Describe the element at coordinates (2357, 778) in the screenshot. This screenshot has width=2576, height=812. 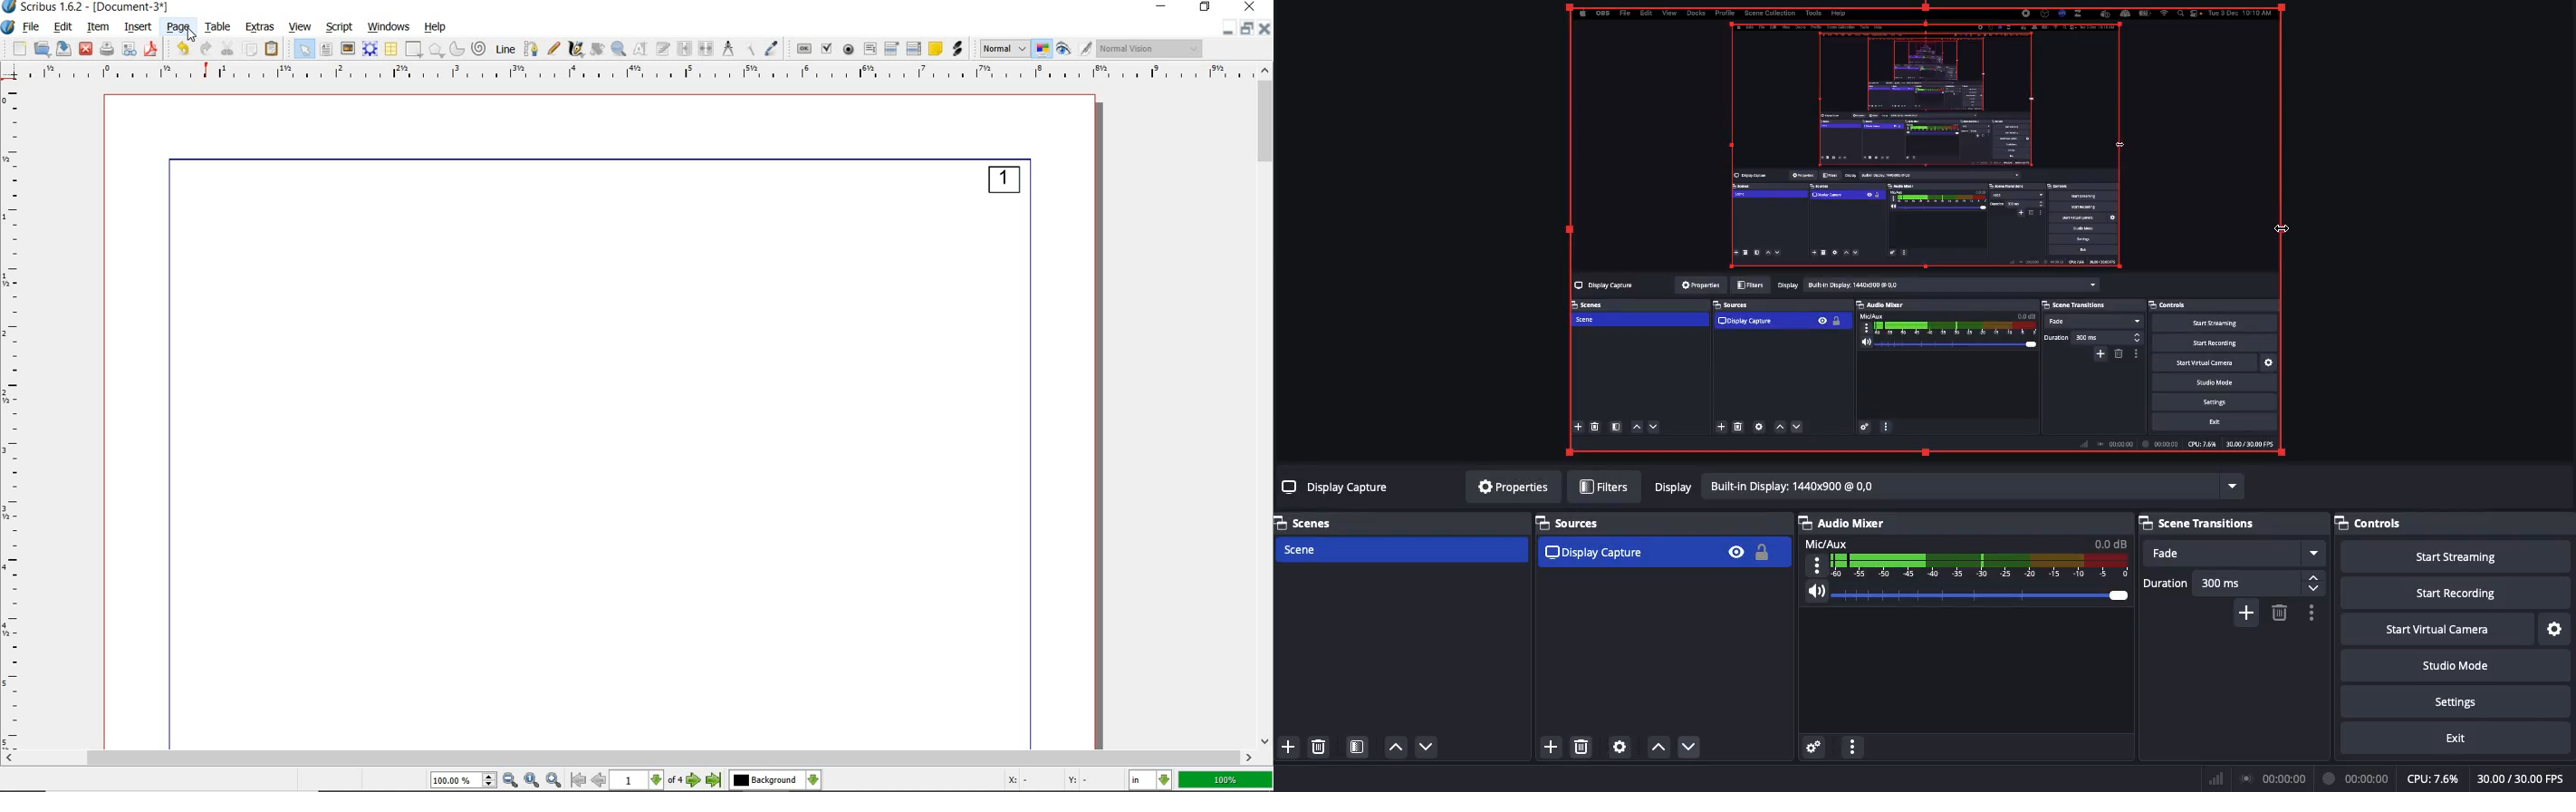
I see `Recording ` at that location.